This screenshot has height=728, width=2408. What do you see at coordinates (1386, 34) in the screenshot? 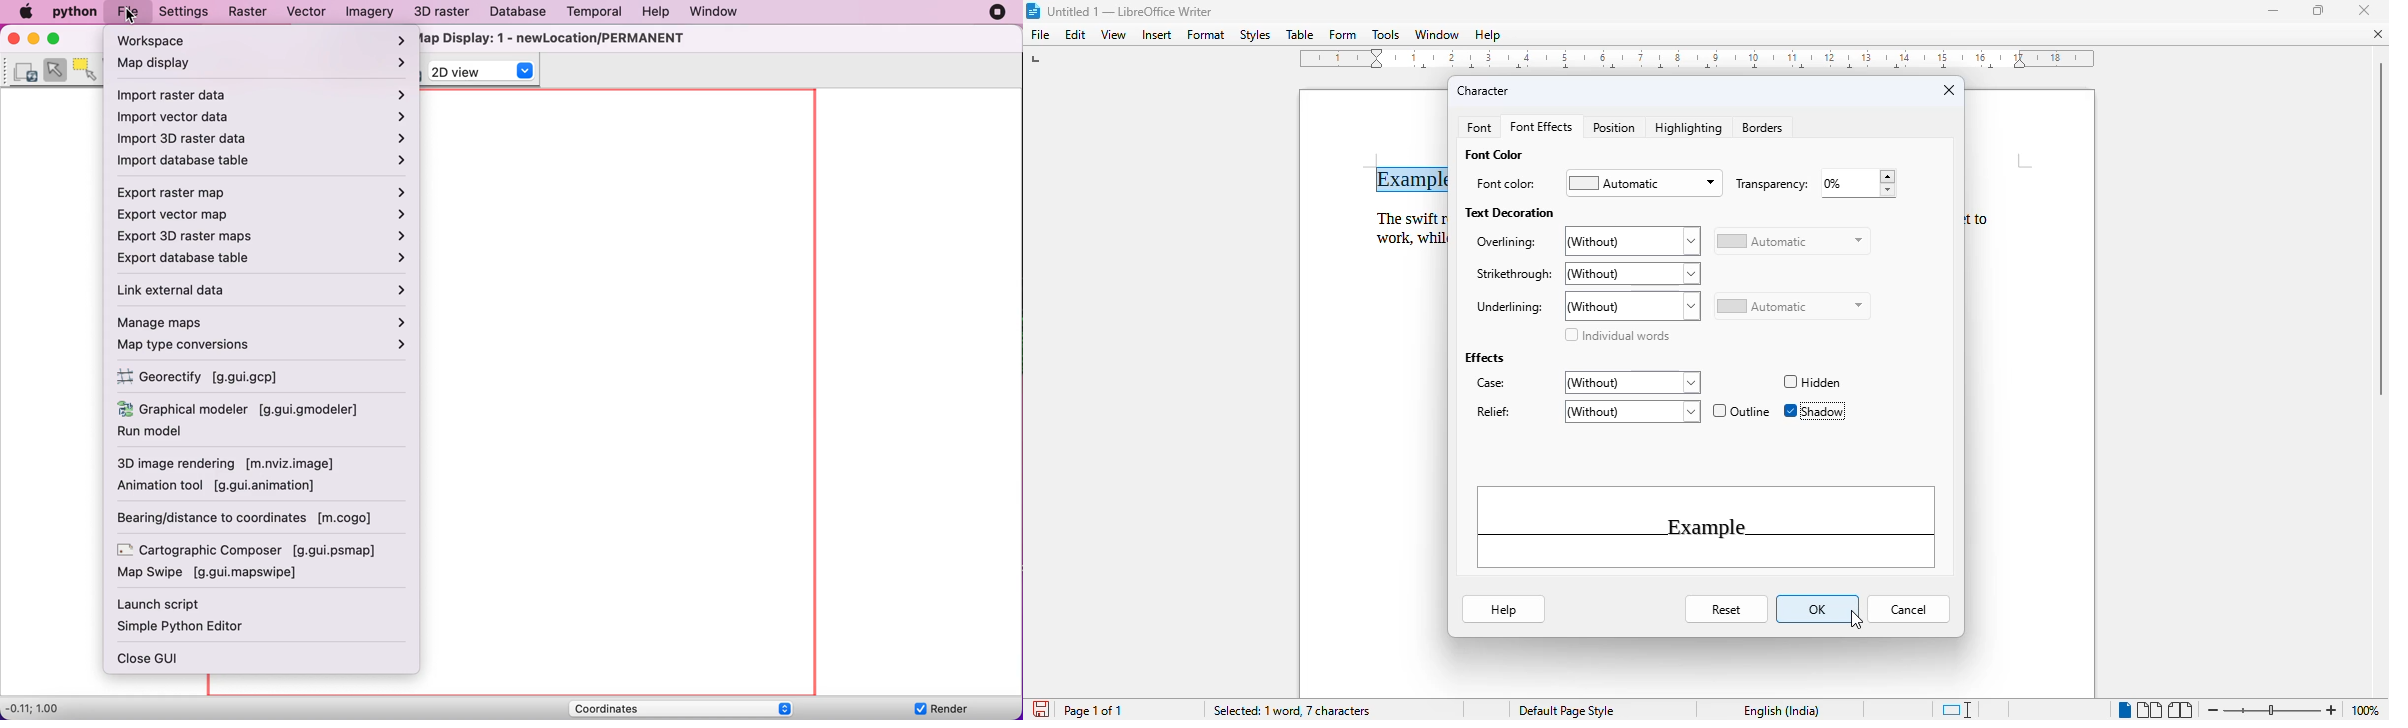
I see `tools` at bounding box center [1386, 34].